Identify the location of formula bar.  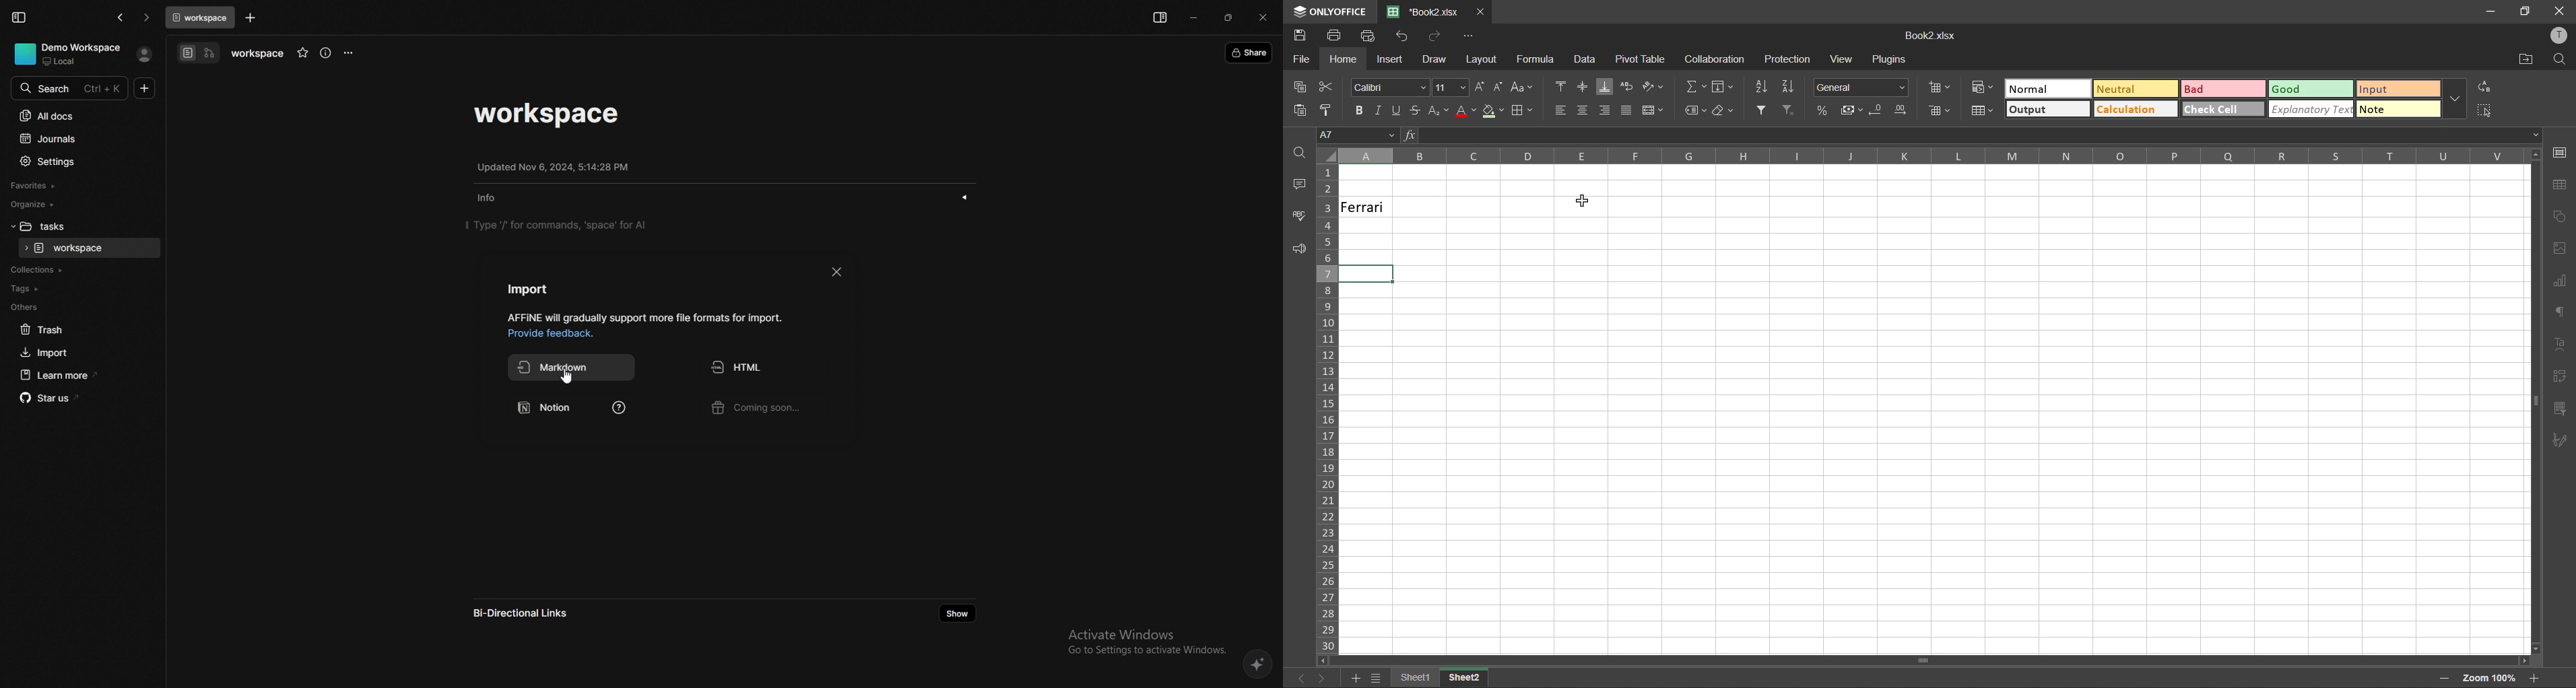
(1971, 135).